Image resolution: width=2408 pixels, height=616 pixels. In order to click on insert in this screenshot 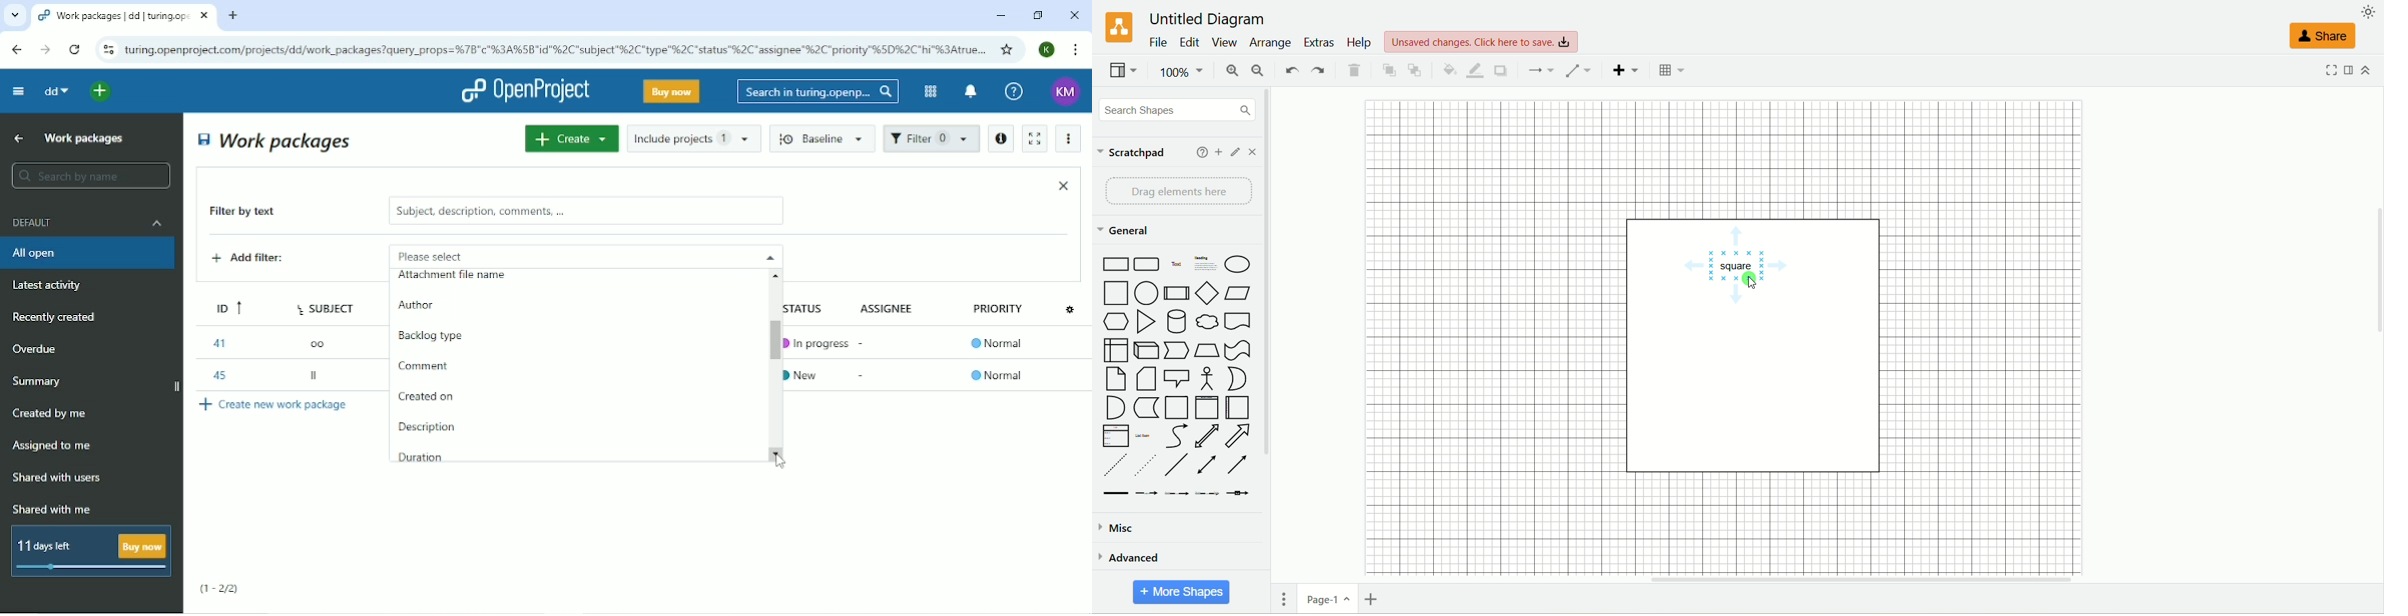, I will do `click(1627, 70)`.